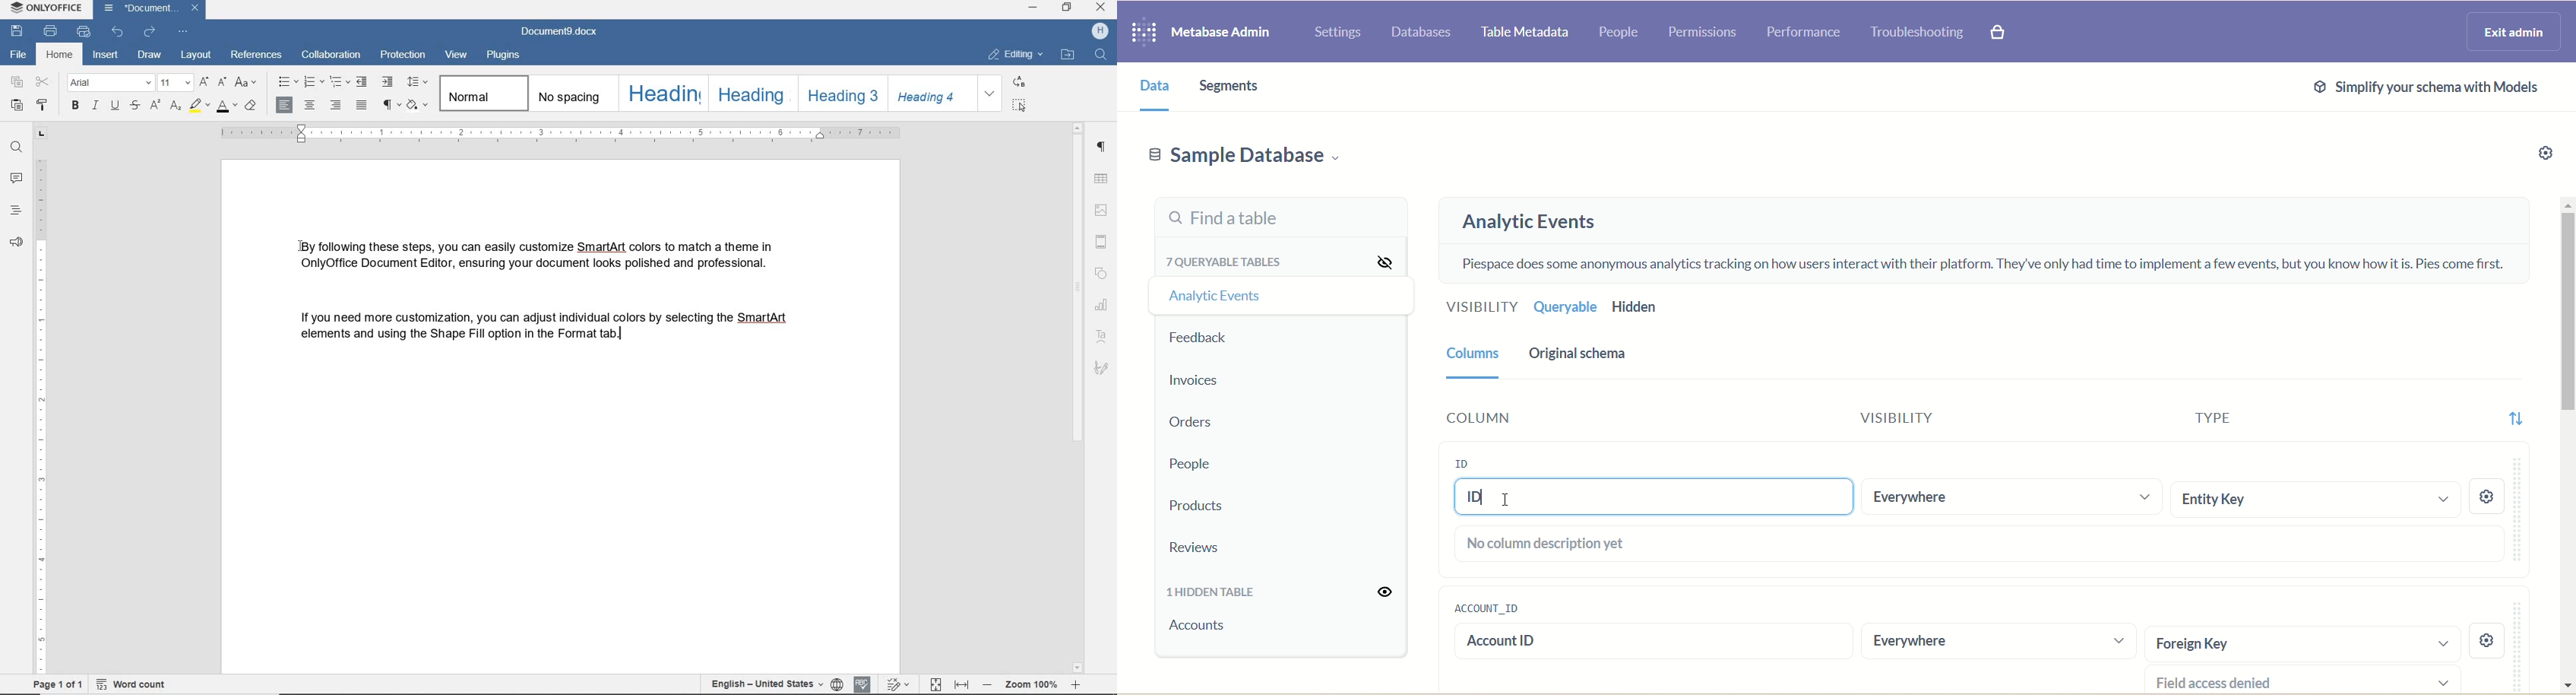 The width and height of the screenshot is (2576, 700). What do you see at coordinates (287, 81) in the screenshot?
I see `bullets` at bounding box center [287, 81].